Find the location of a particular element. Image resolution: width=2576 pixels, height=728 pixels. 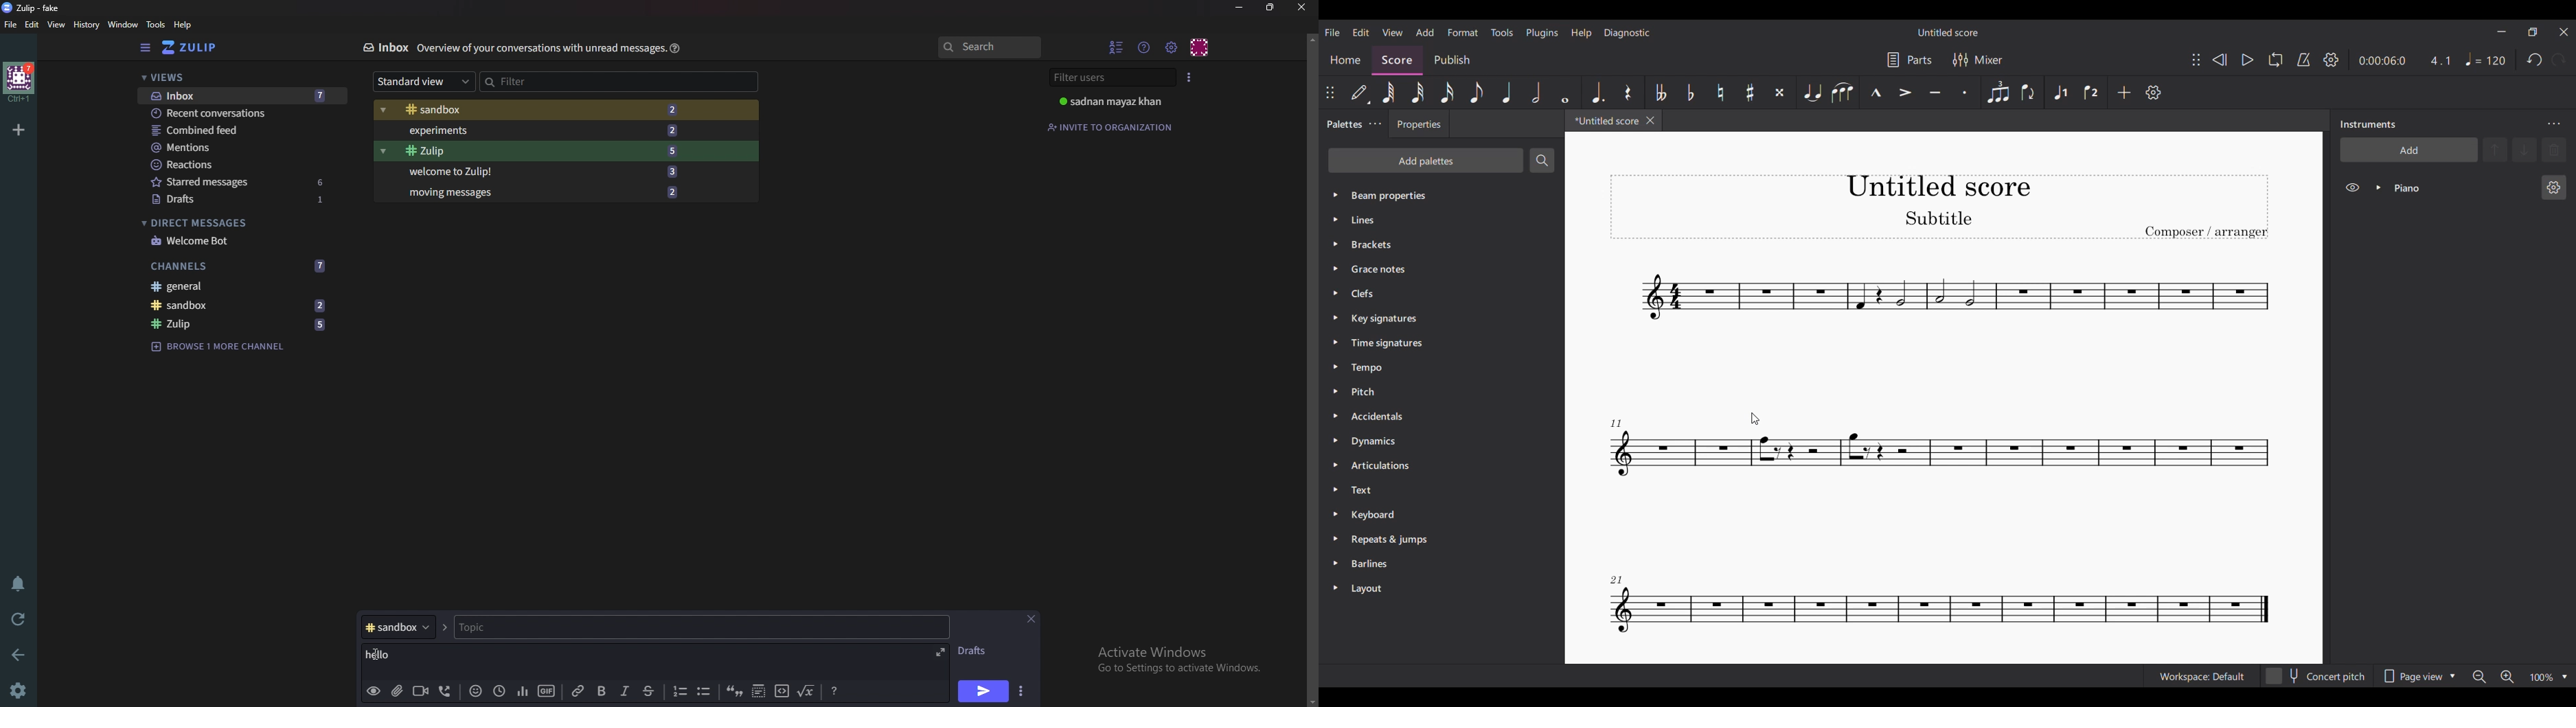

Repeats & jumps is located at coordinates (1431, 539).